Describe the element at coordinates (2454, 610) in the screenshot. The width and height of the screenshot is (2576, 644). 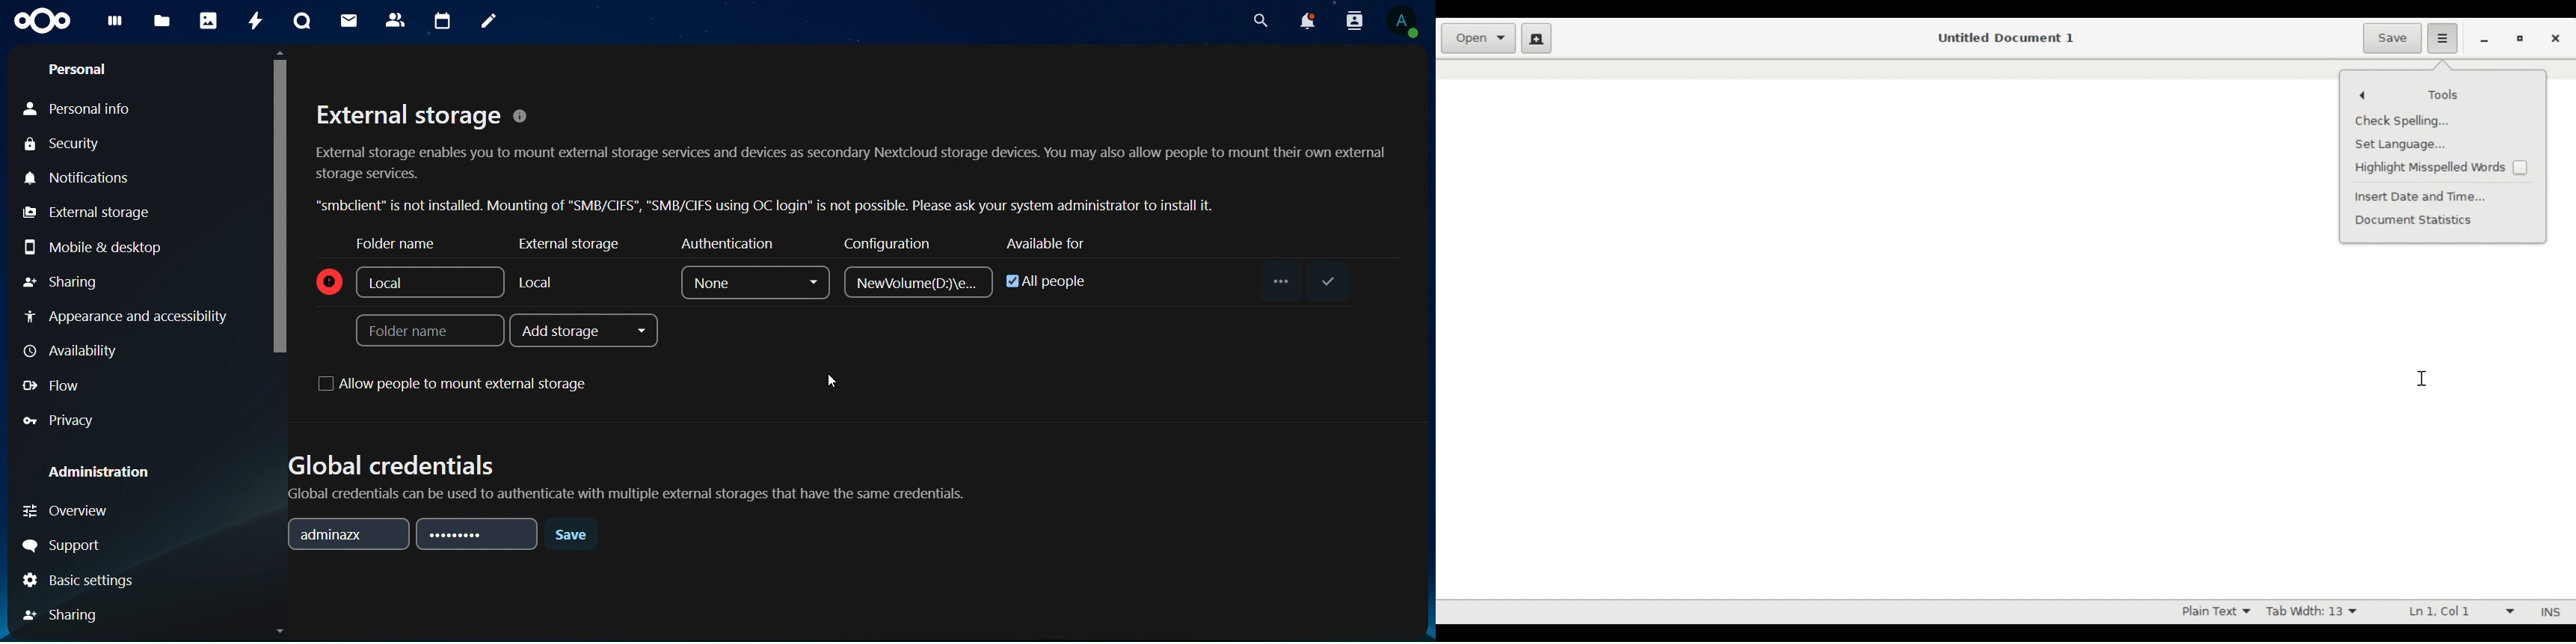
I see `Ln 1 Col 1` at that location.